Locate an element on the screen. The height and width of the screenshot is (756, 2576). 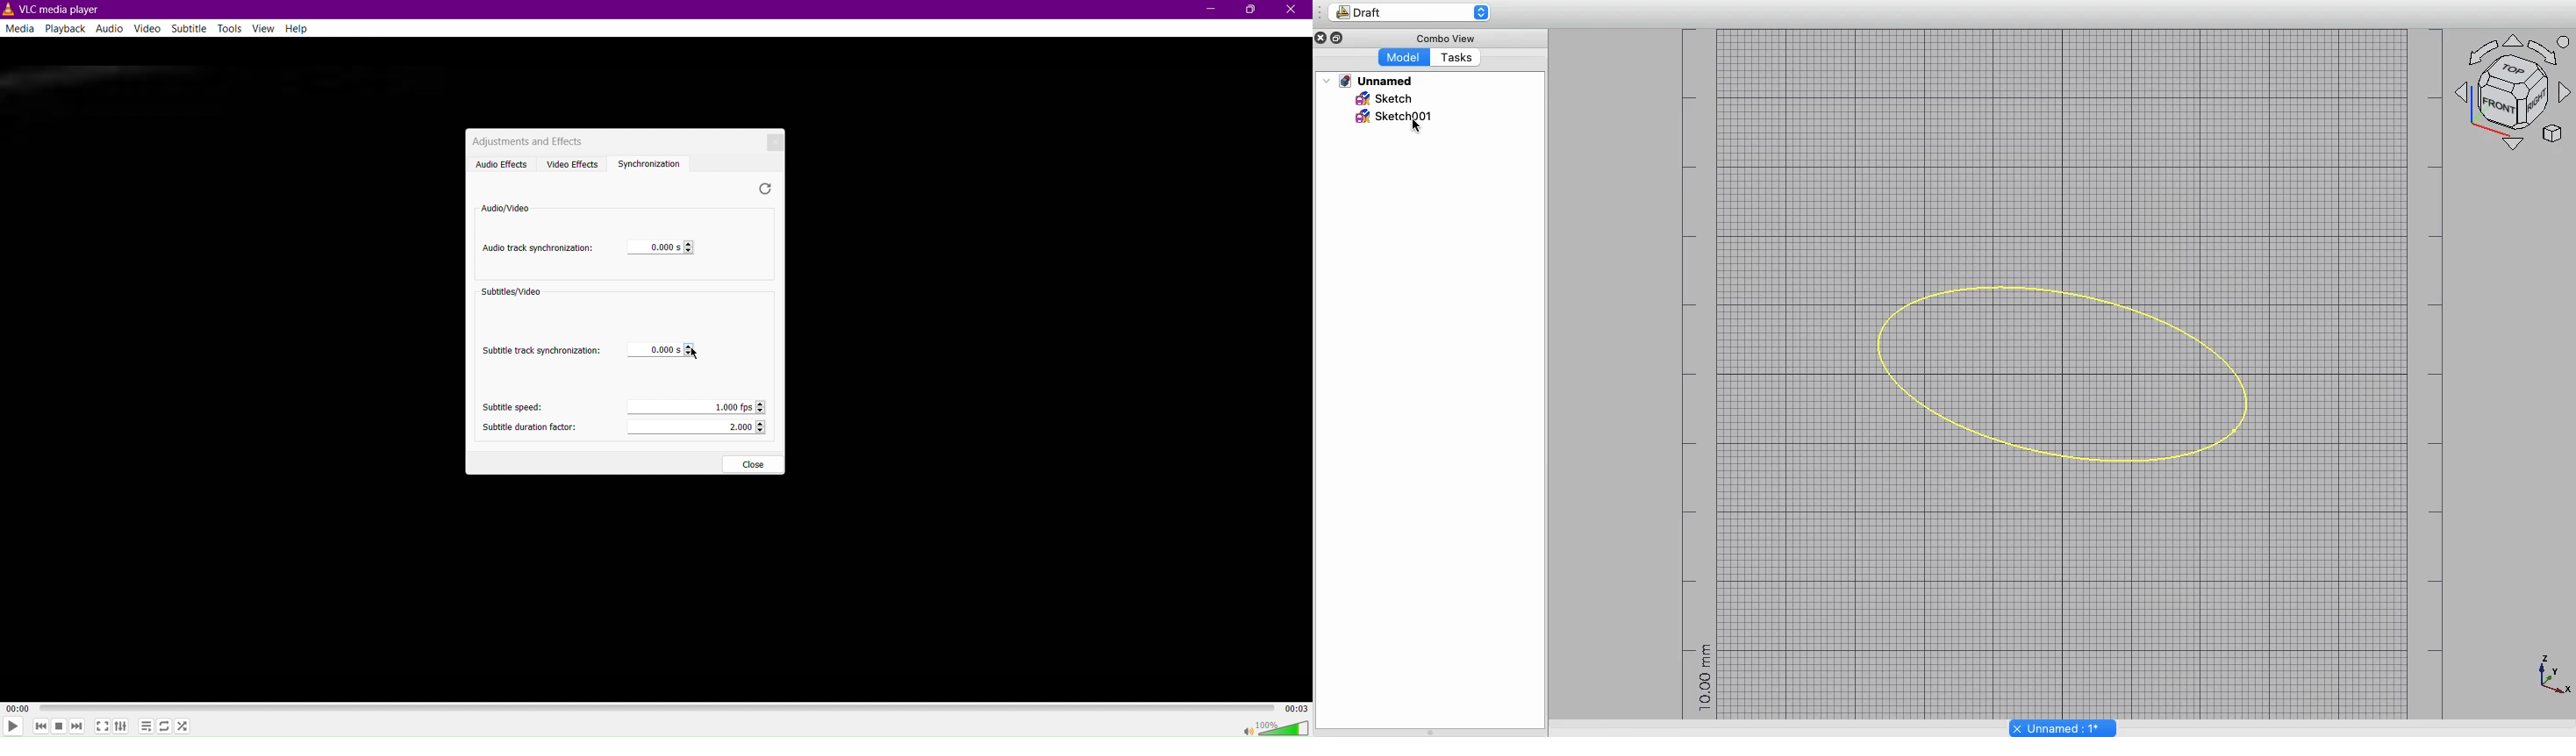
Subtitle track synchronization is located at coordinates (543, 349).